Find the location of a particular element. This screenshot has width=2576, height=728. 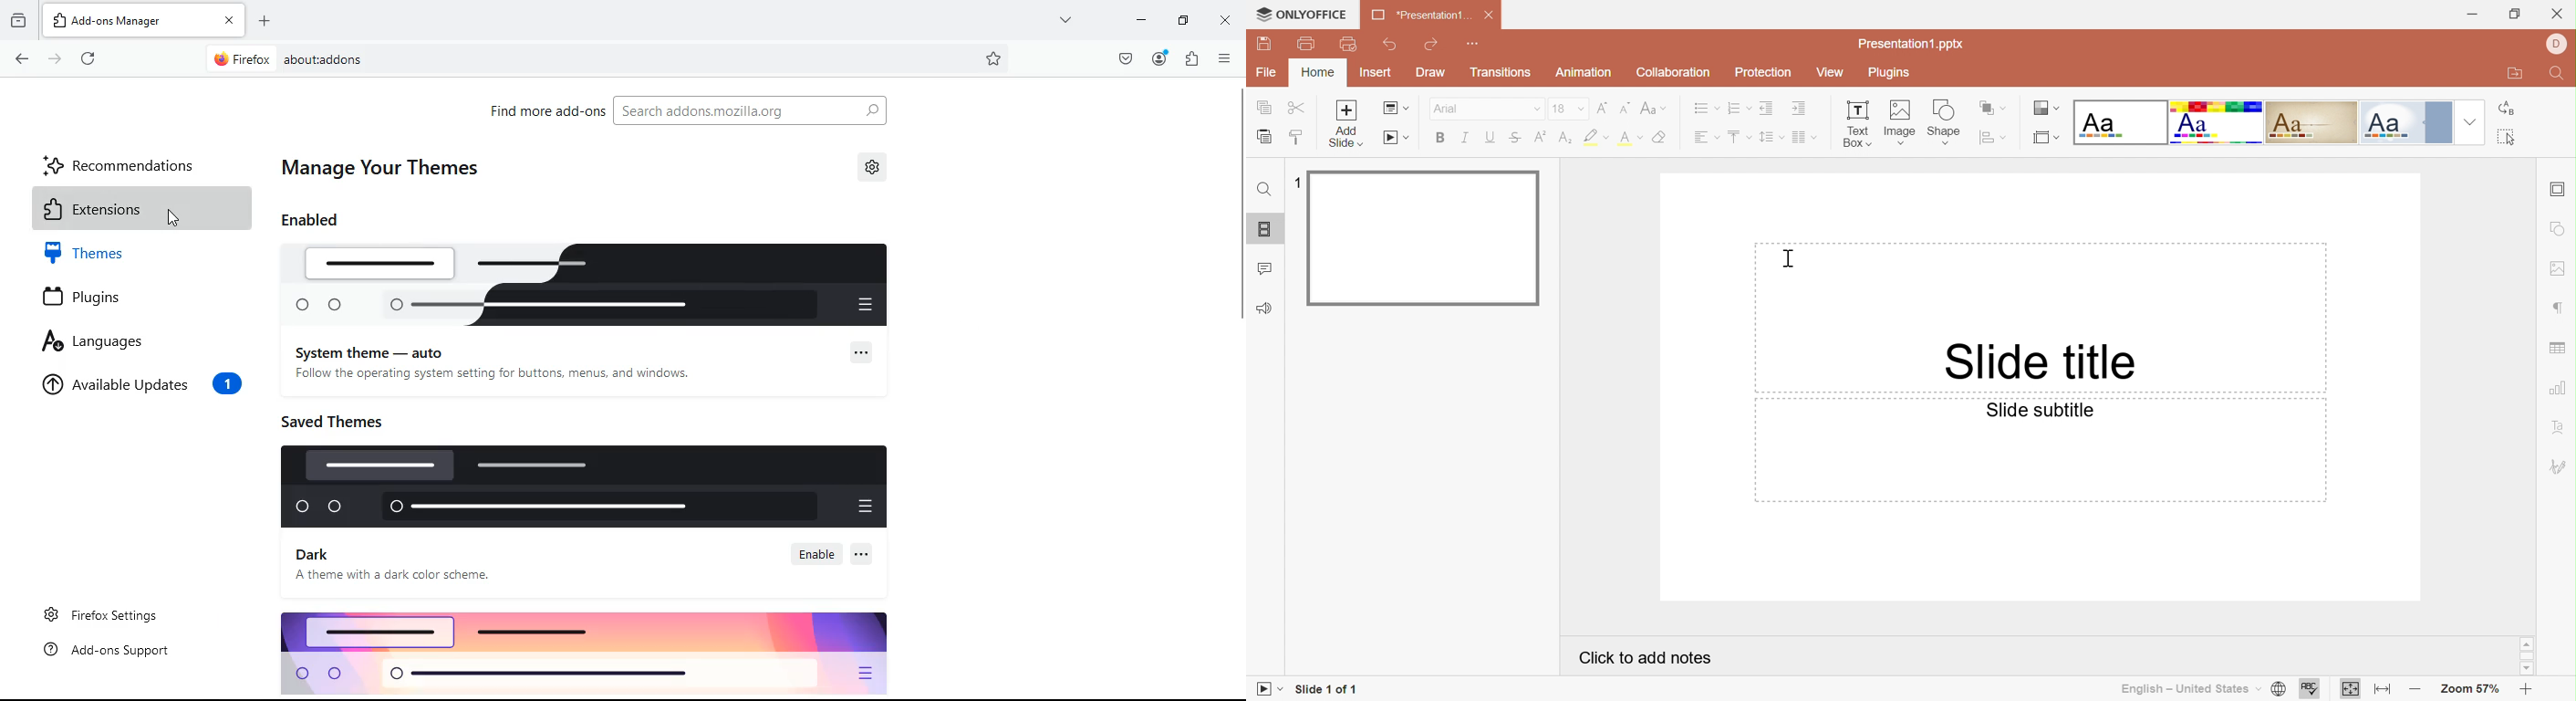

DELL is located at coordinates (2560, 45).